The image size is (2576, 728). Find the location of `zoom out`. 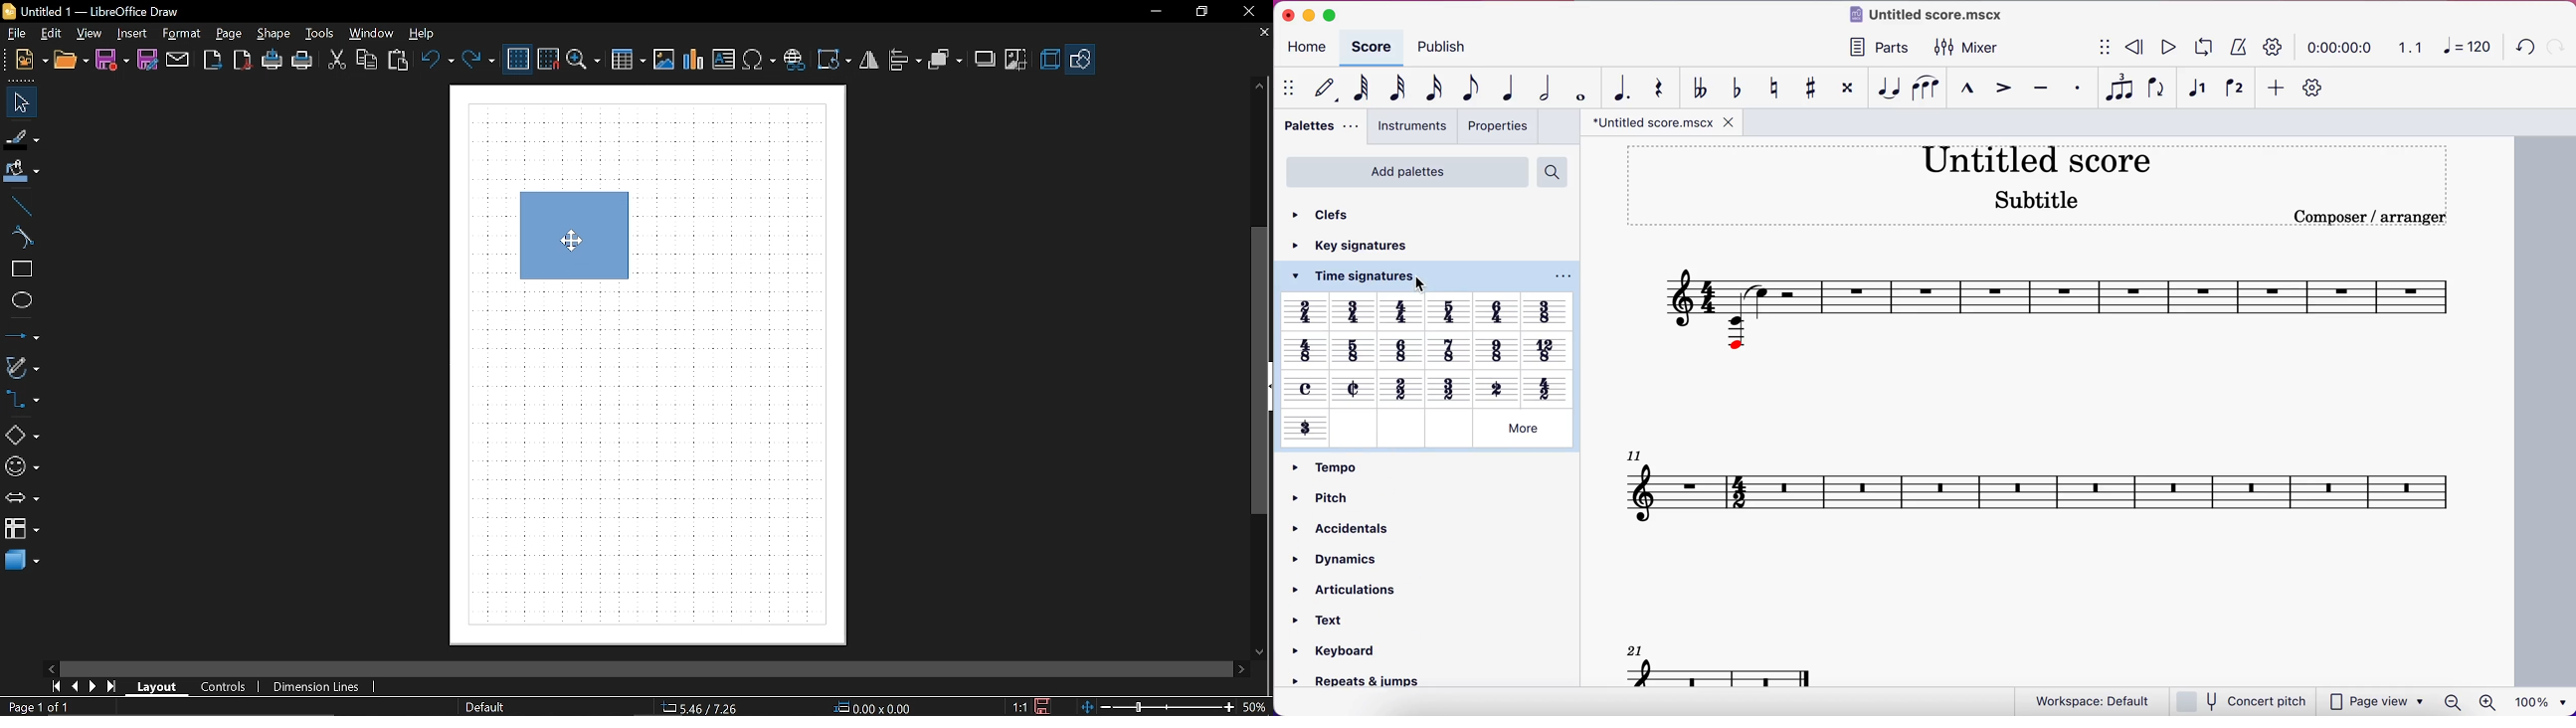

zoom out is located at coordinates (2454, 702).